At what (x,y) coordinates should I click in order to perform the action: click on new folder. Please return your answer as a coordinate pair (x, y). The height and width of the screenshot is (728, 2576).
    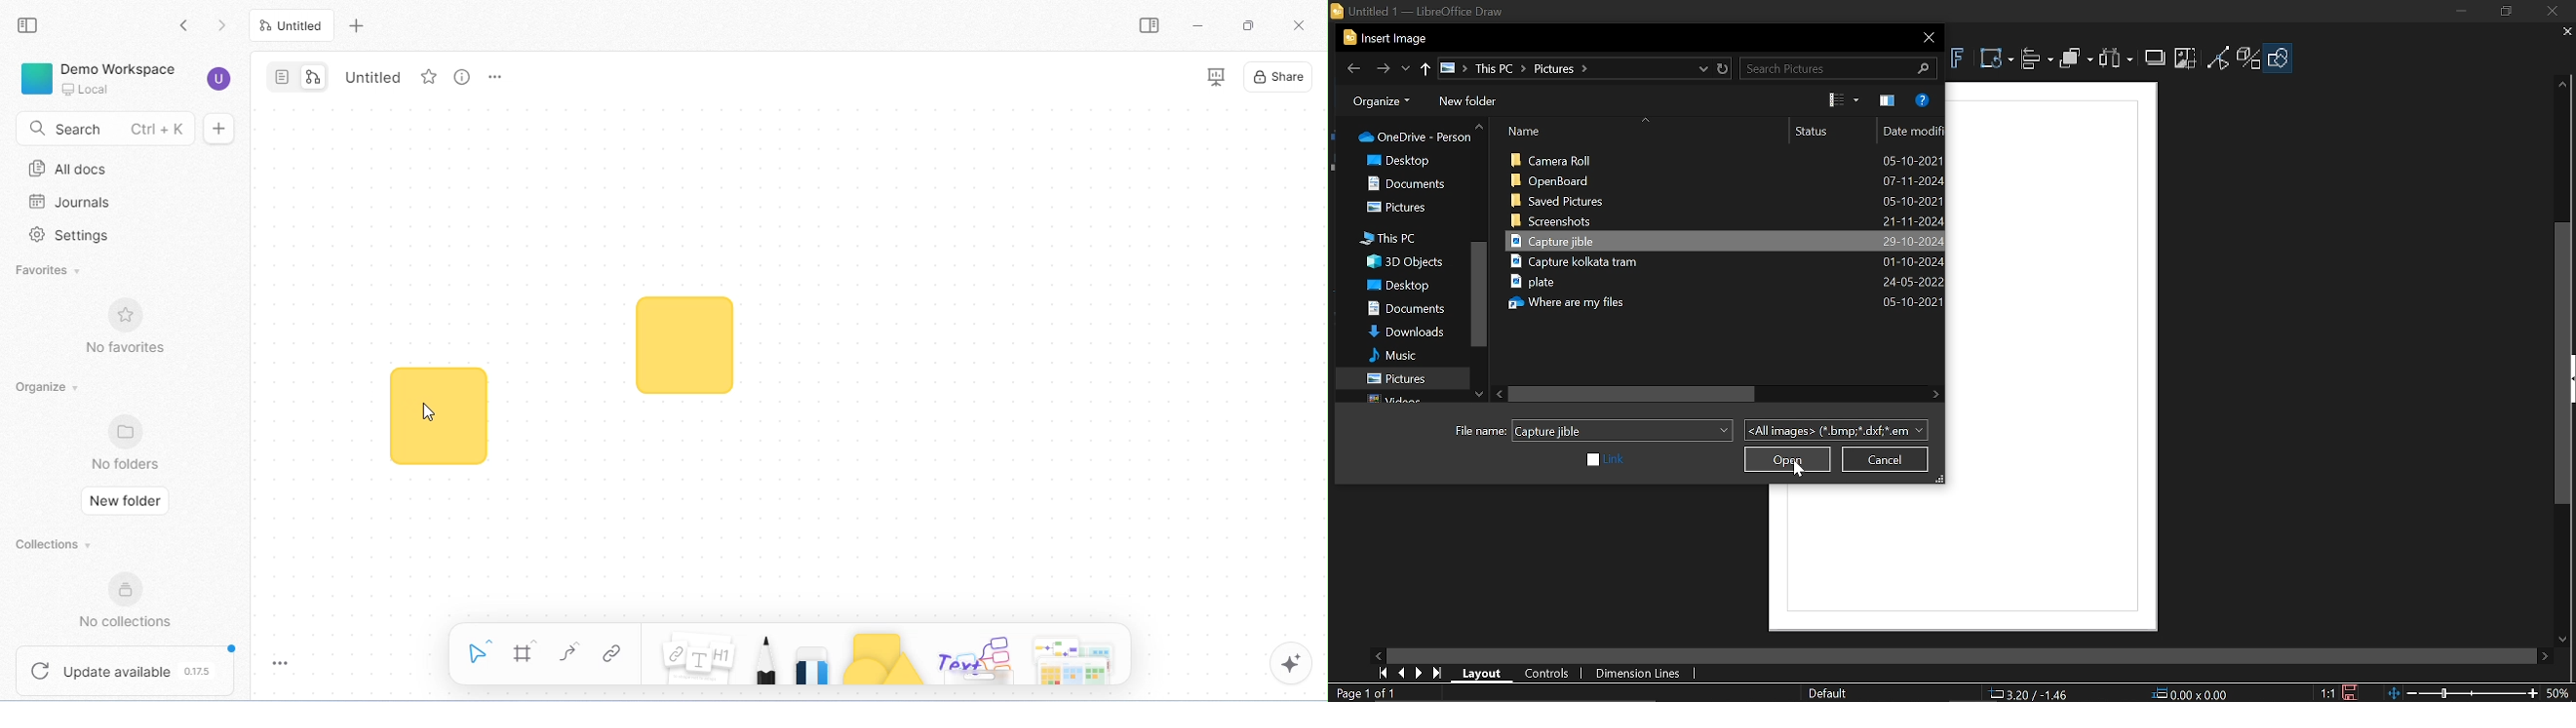
    Looking at the image, I should click on (127, 500).